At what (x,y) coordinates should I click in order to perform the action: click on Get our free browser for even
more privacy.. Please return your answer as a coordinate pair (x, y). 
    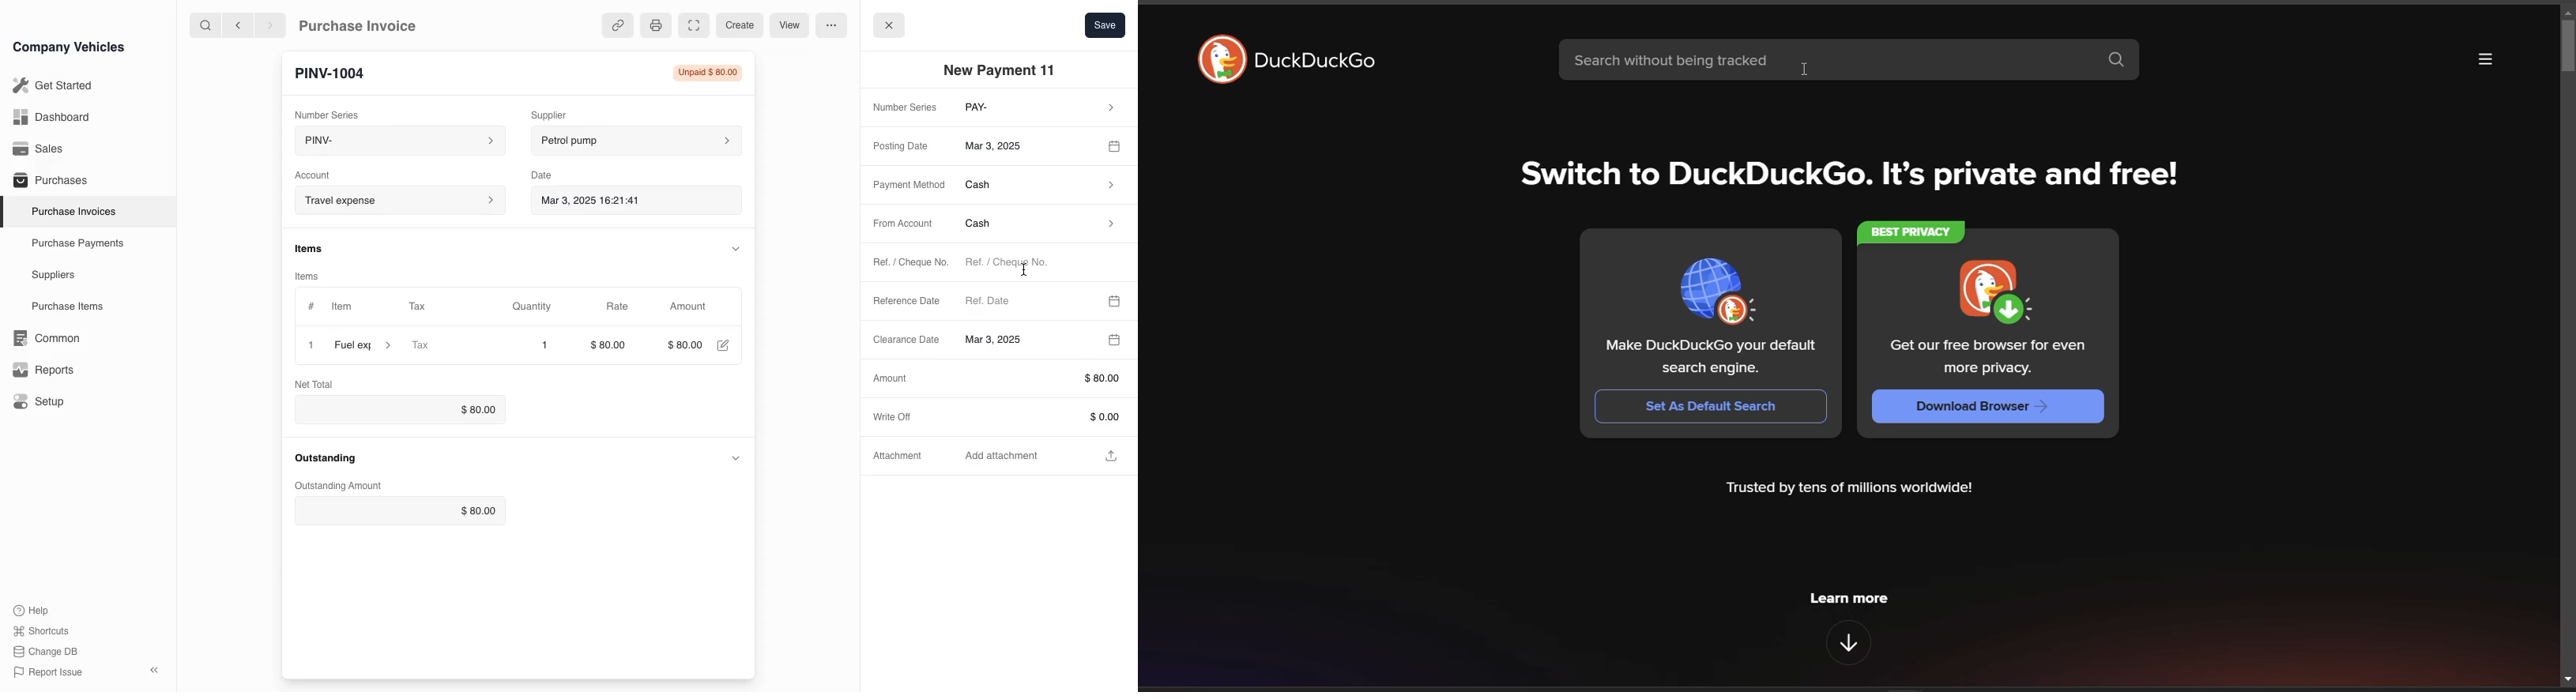
    Looking at the image, I should click on (1990, 359).